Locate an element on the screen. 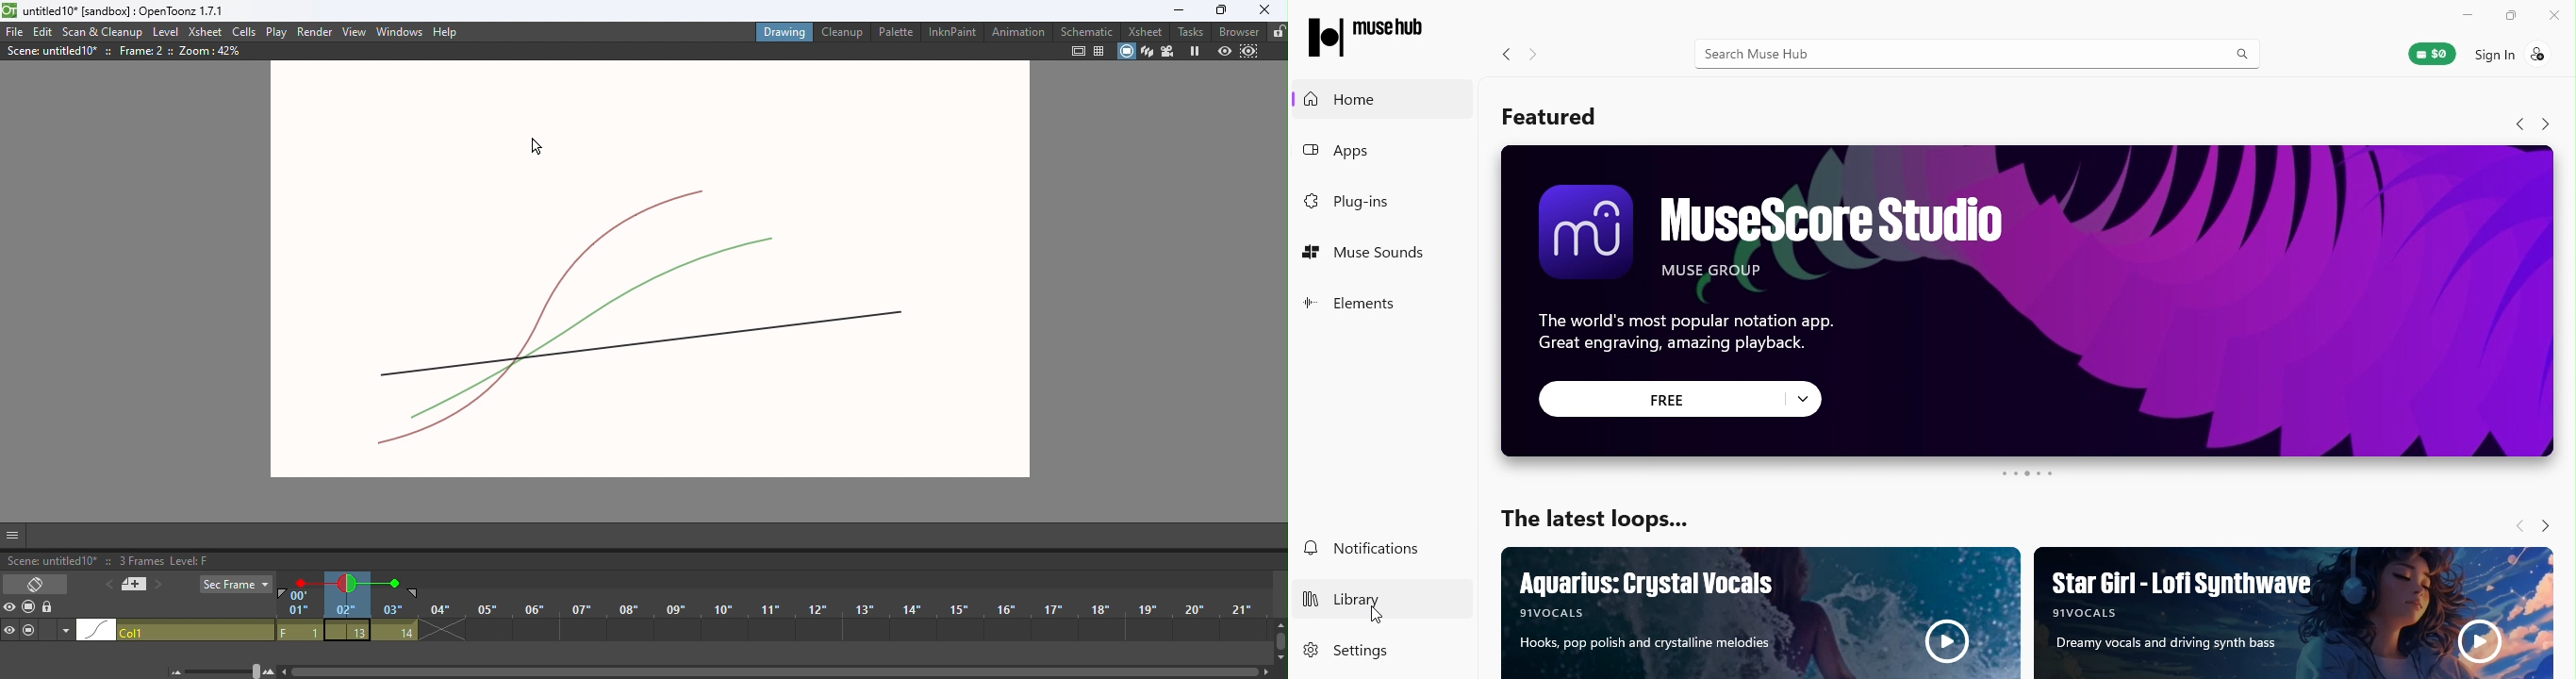 The height and width of the screenshot is (700, 2576). Muse sounds is located at coordinates (1384, 256).